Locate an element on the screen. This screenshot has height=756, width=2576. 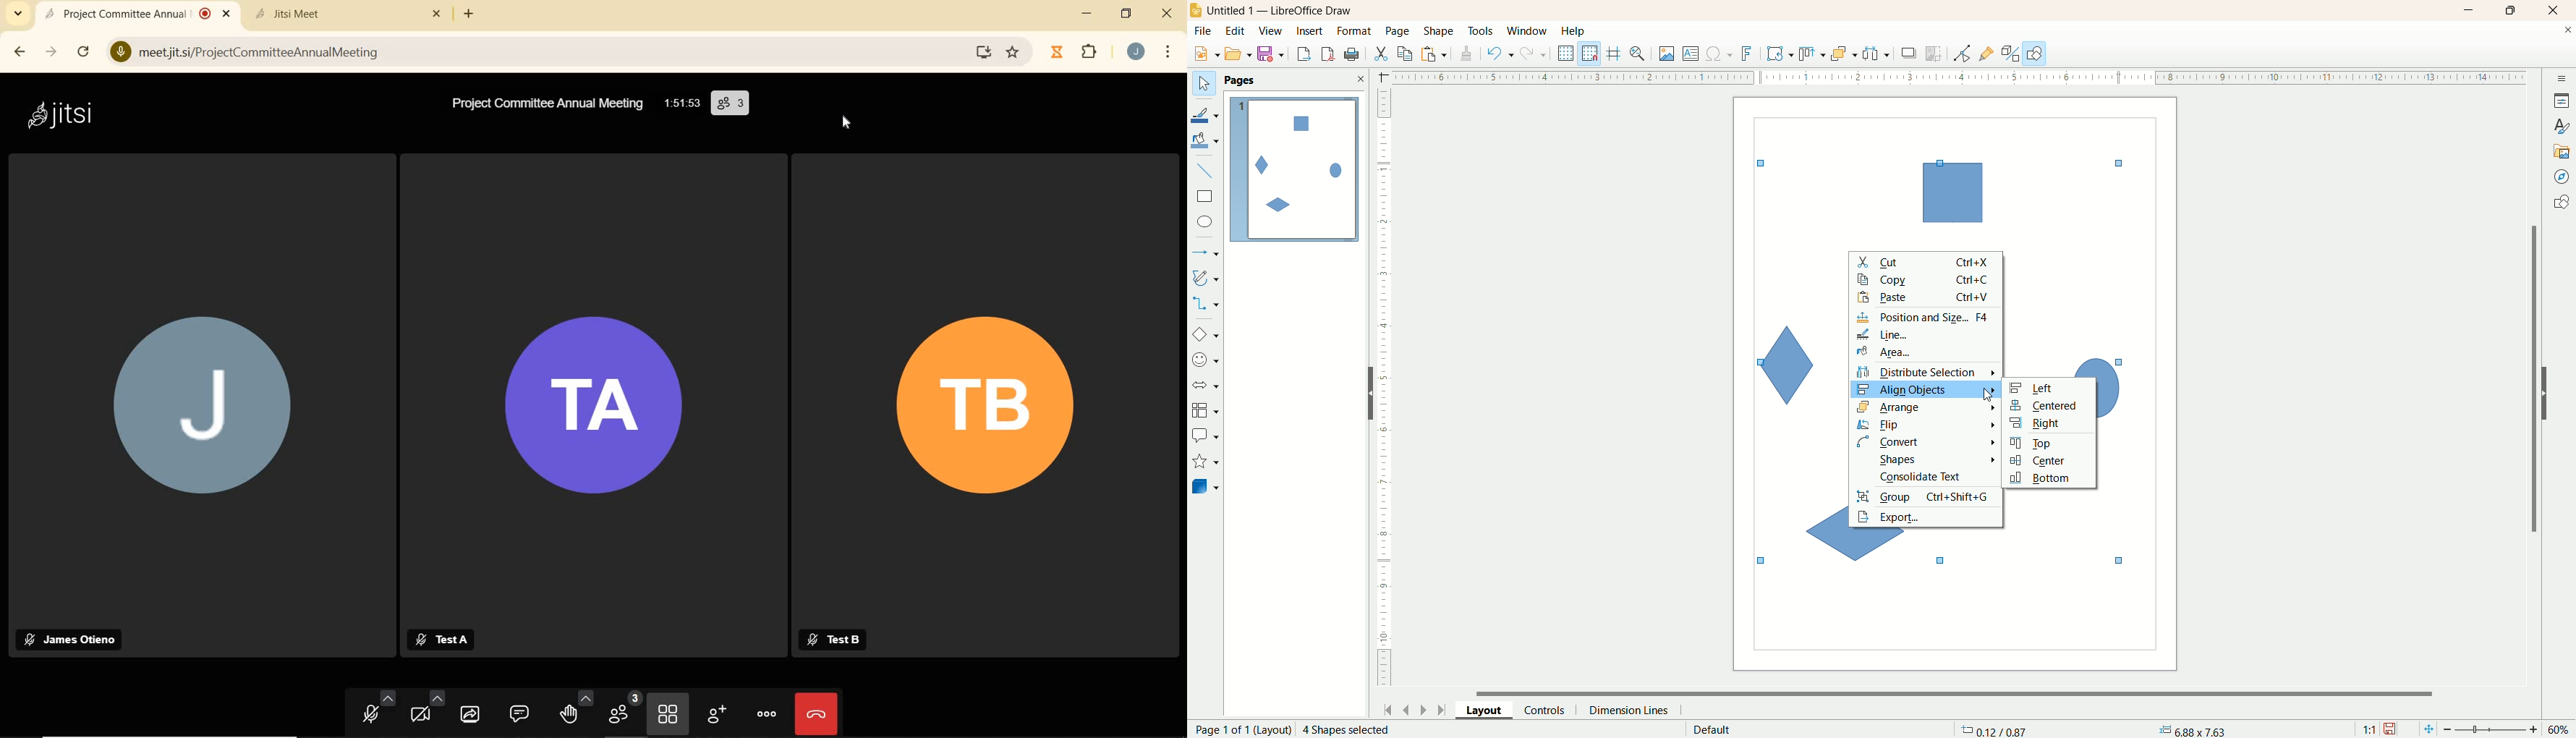
toggle tile view is located at coordinates (669, 713).